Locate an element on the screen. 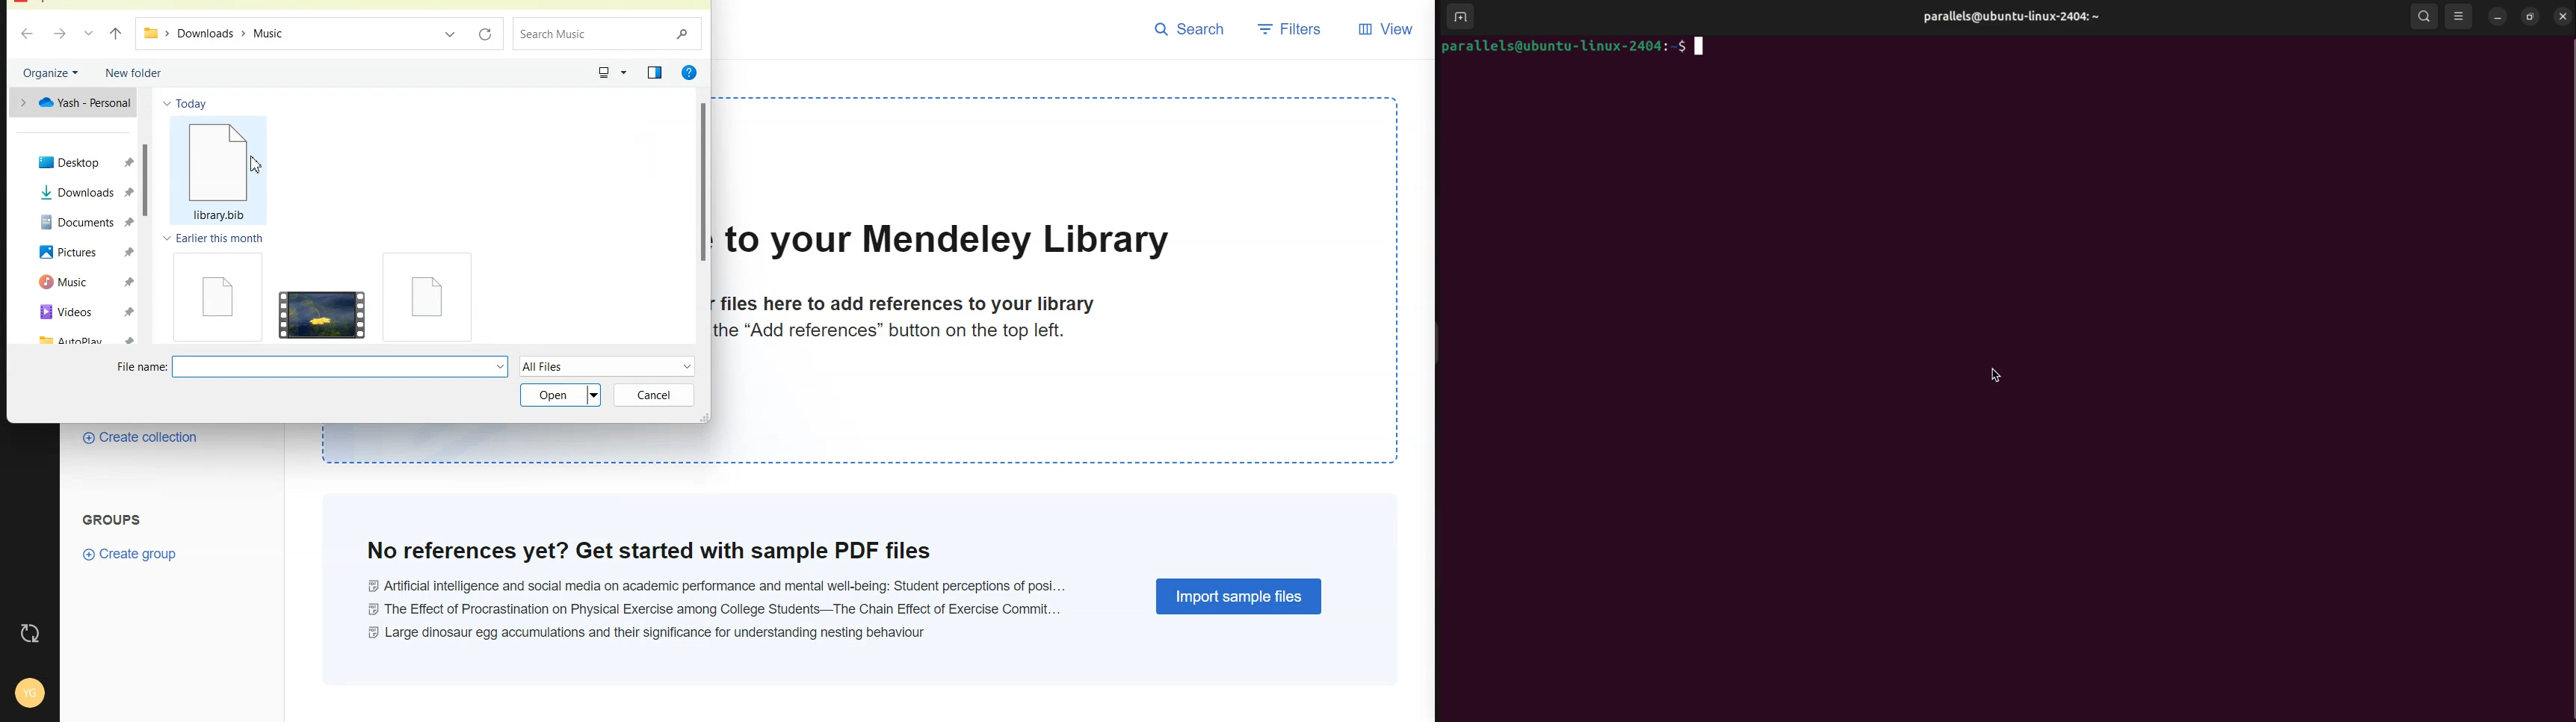  Vertical scroll bar is located at coordinates (704, 217).